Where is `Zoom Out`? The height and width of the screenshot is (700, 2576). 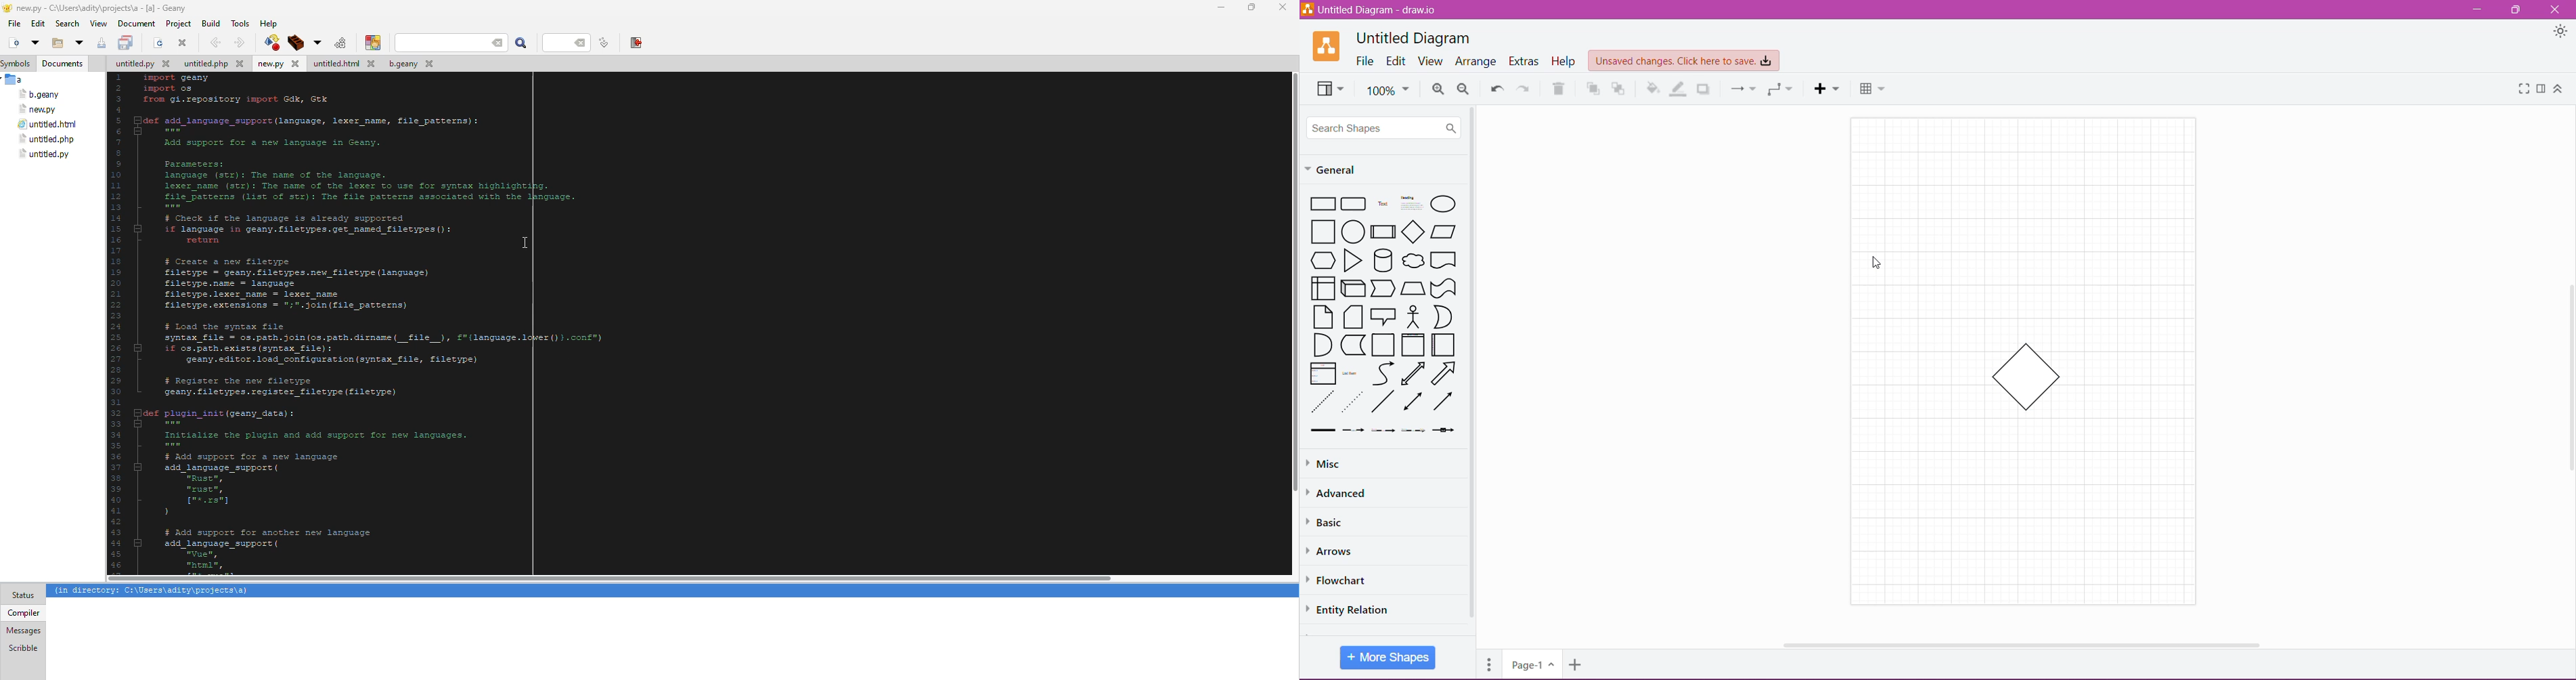 Zoom Out is located at coordinates (1467, 89).